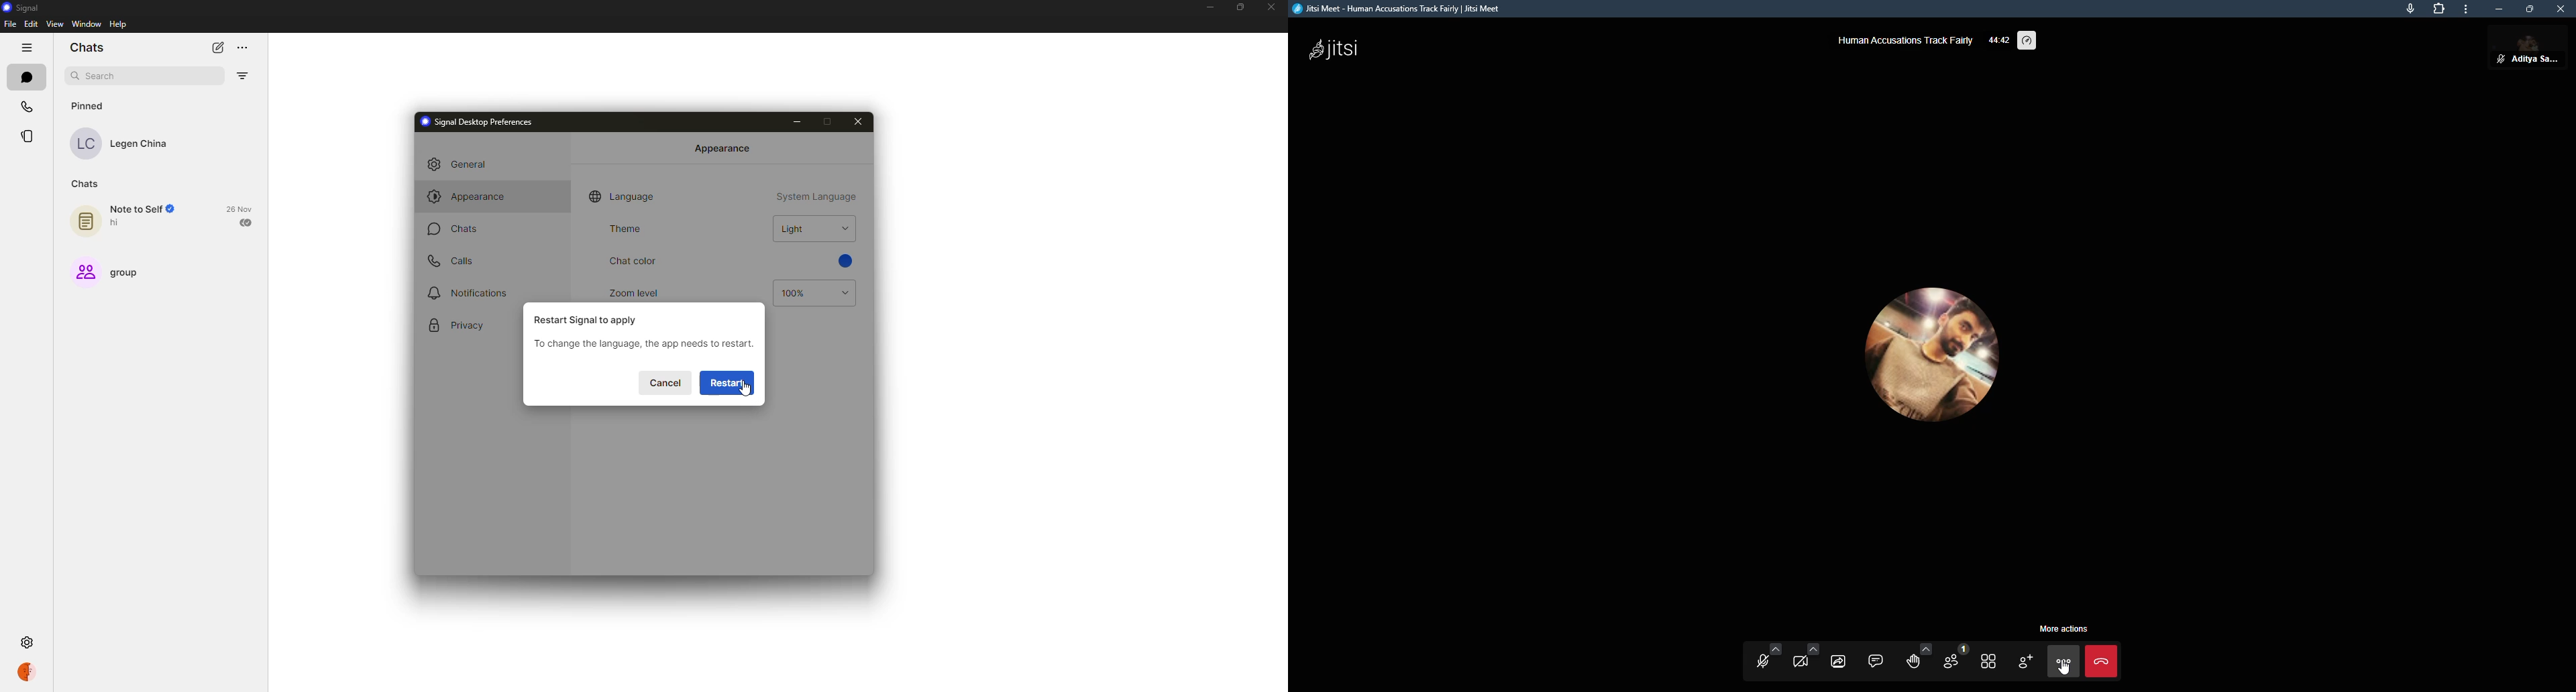  I want to click on more, so click(243, 48).